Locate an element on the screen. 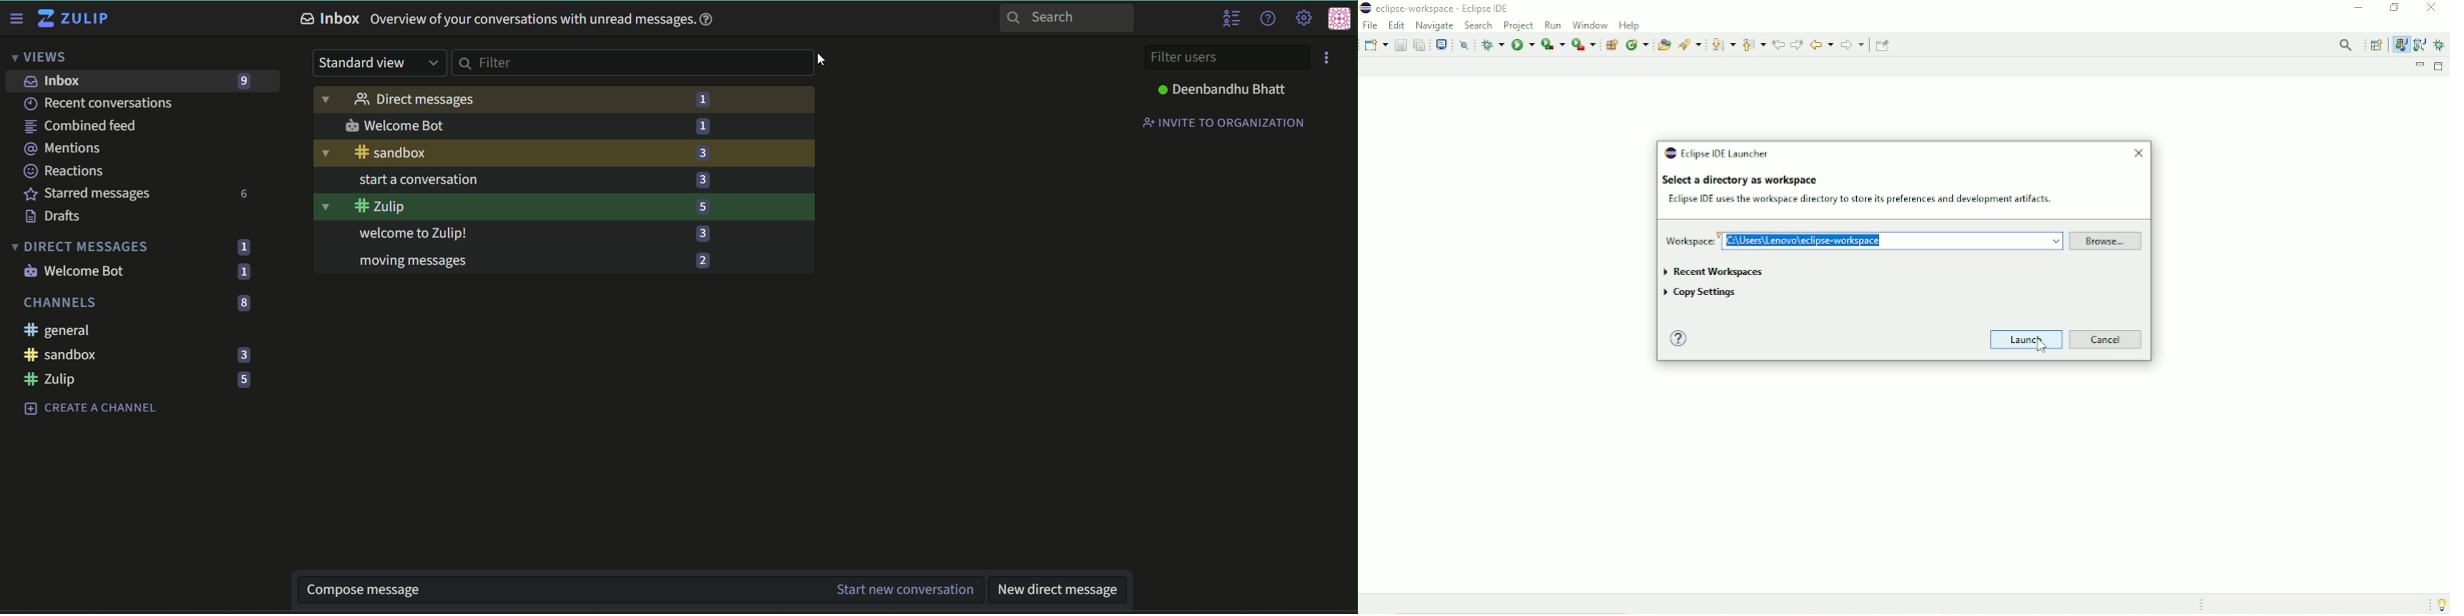 The height and width of the screenshot is (616, 2464). Standard view is located at coordinates (378, 64).